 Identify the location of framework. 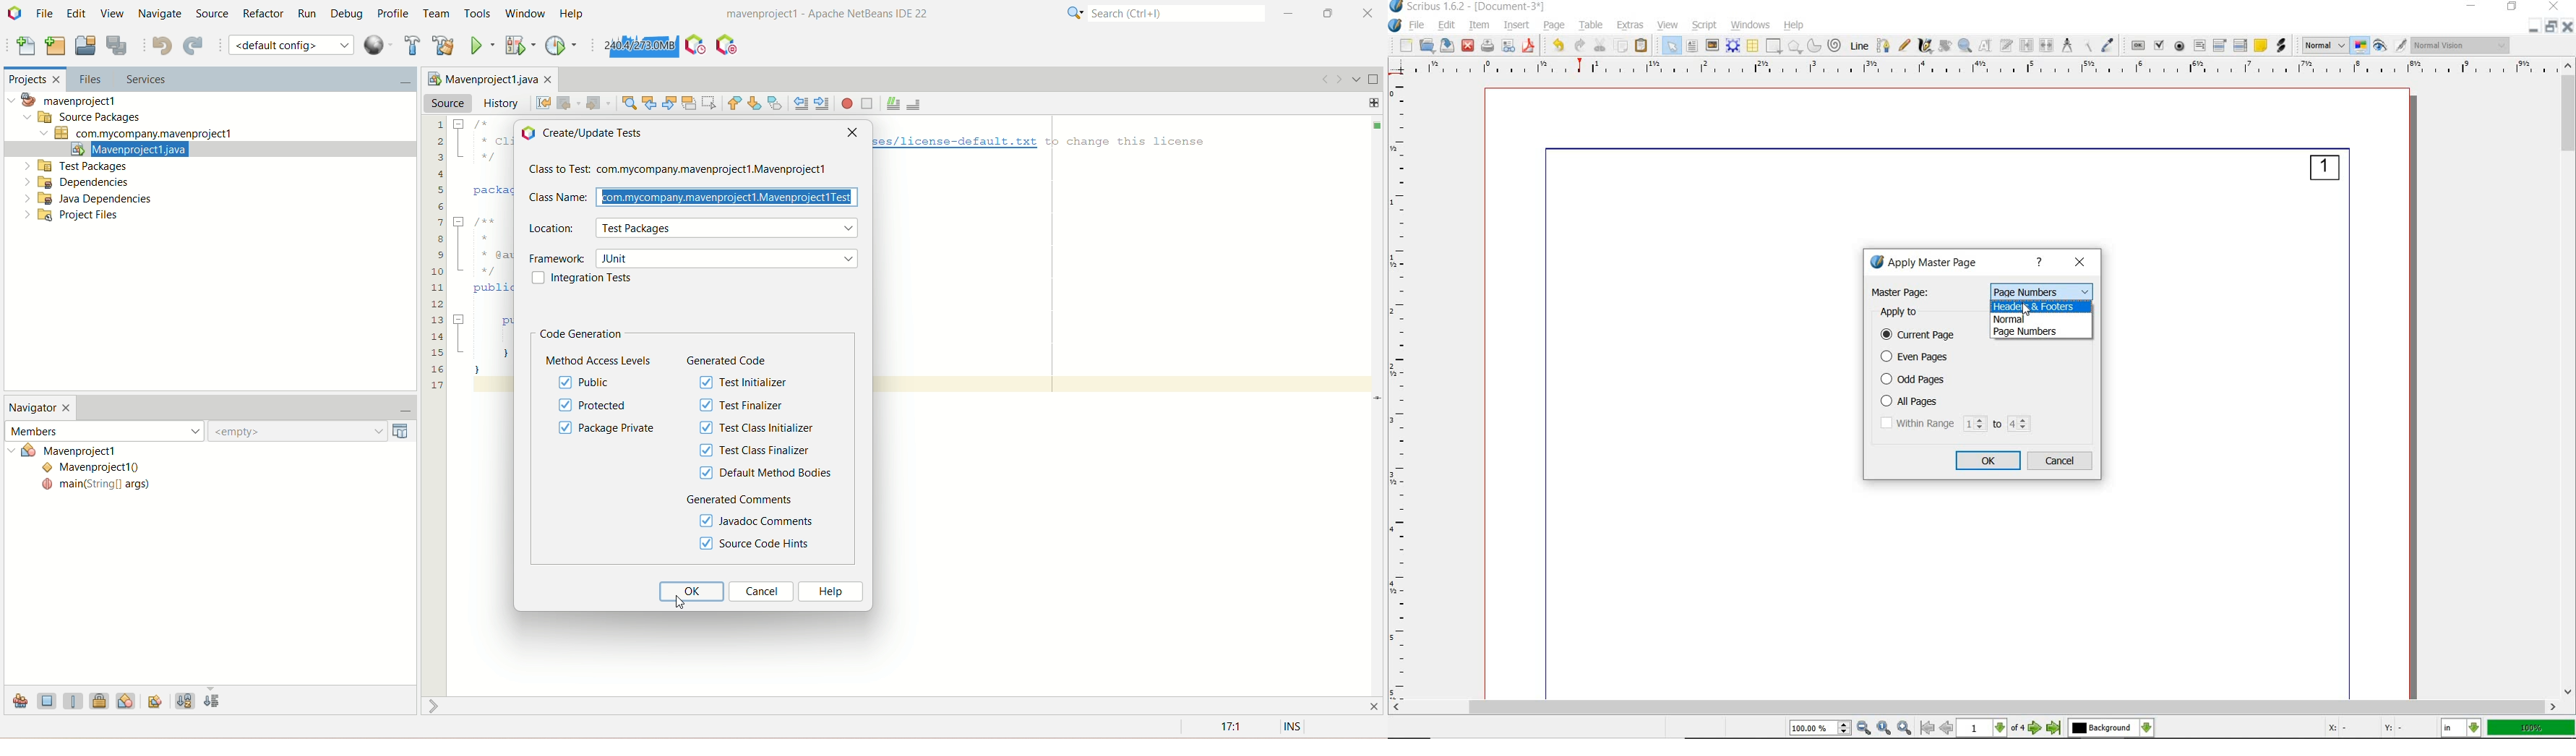
(700, 258).